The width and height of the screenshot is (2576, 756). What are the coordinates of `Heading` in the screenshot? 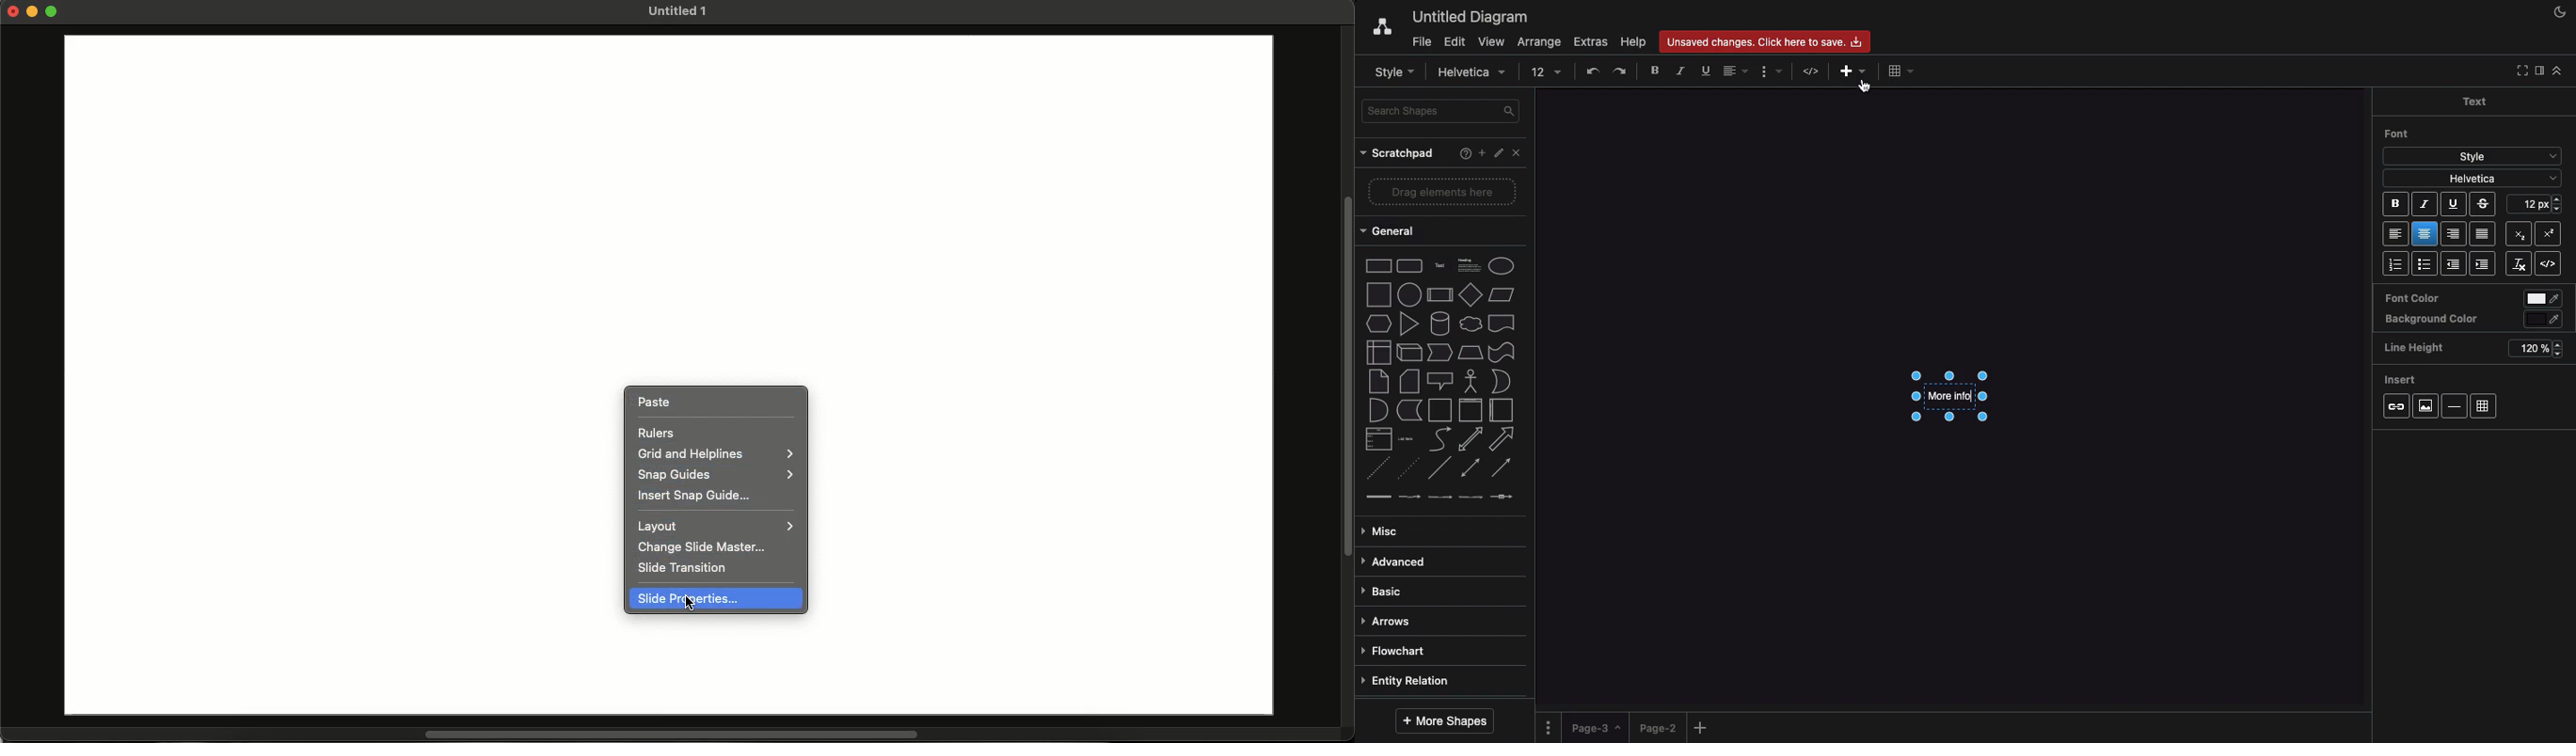 It's located at (1471, 264).